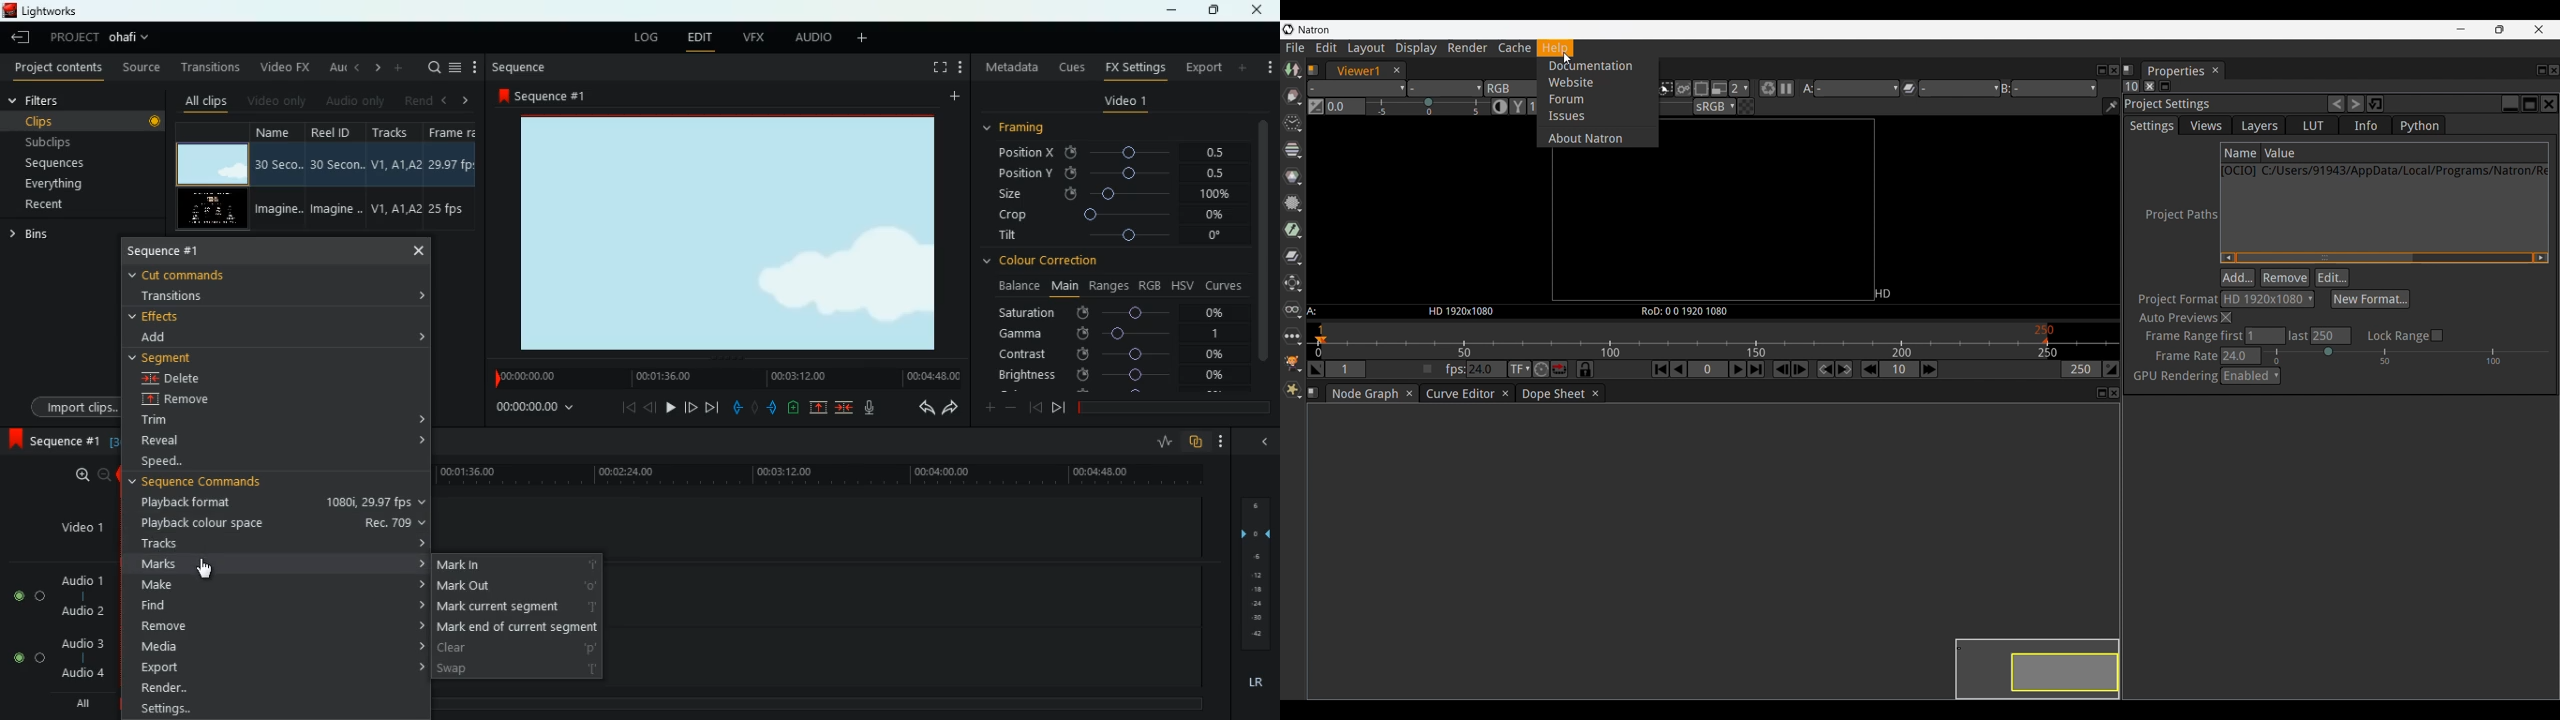  I want to click on main, so click(1064, 286).